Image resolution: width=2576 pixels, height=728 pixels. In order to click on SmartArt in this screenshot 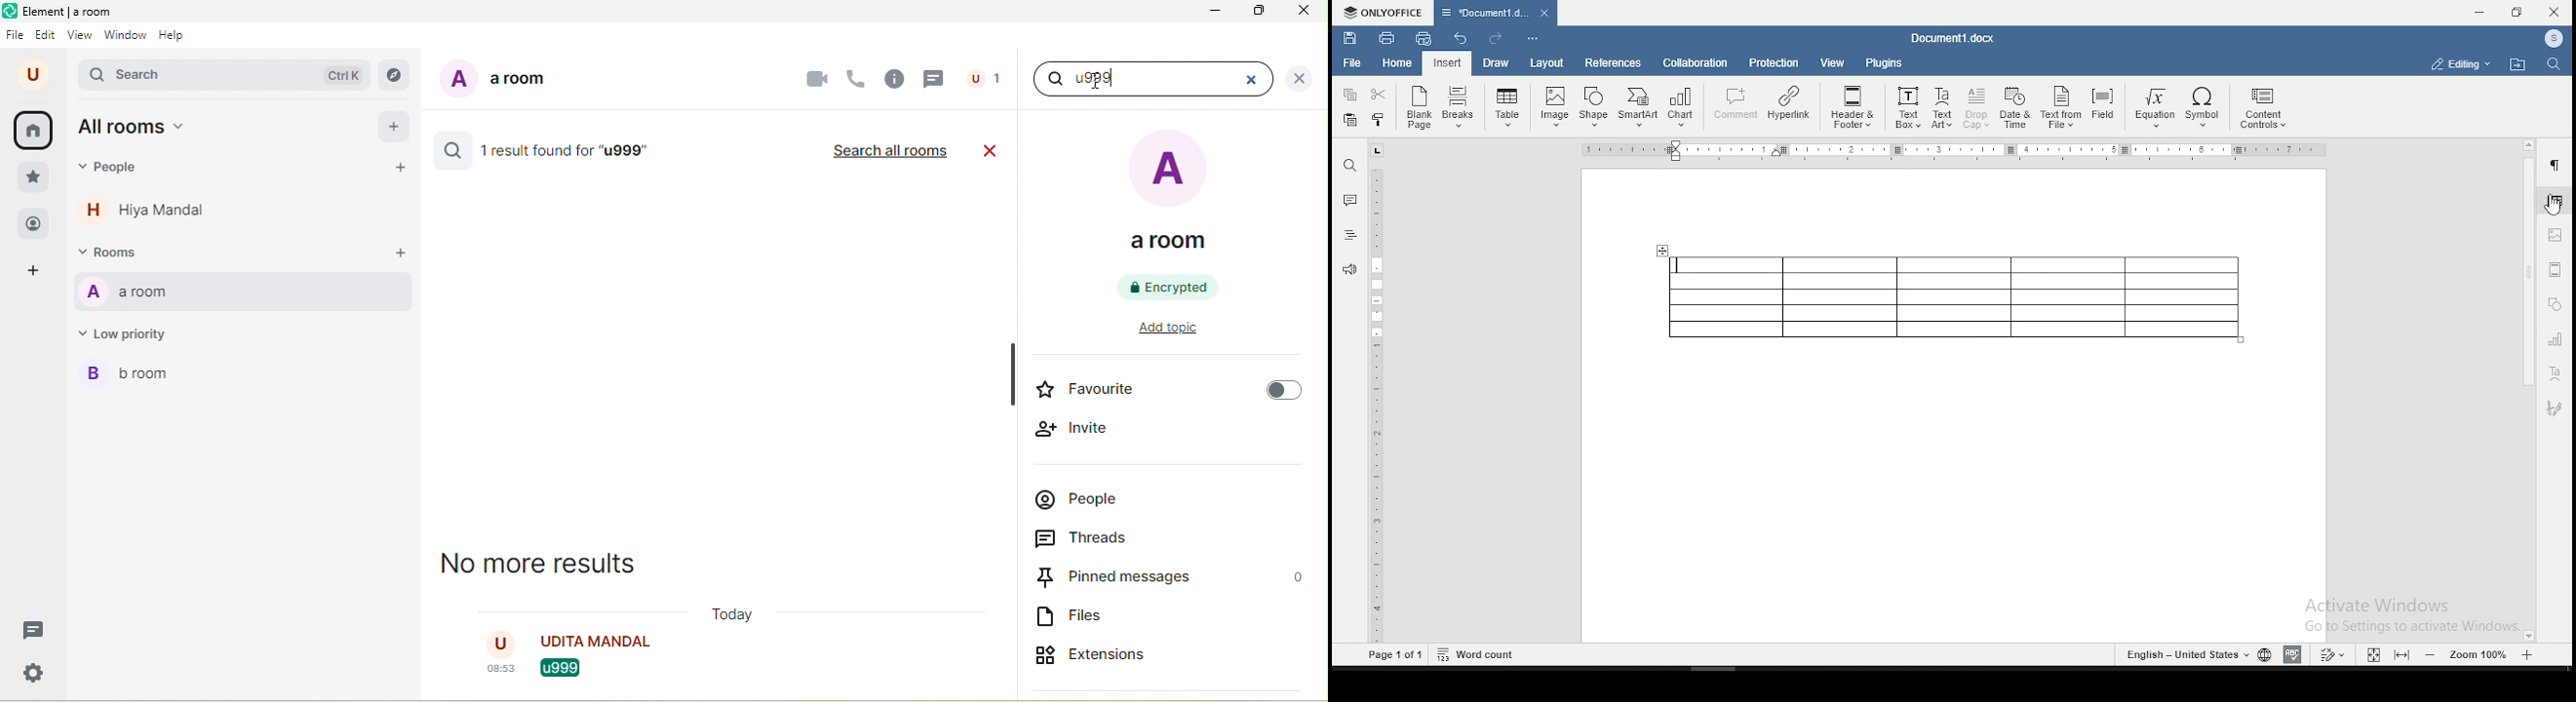, I will do `click(1637, 107)`.